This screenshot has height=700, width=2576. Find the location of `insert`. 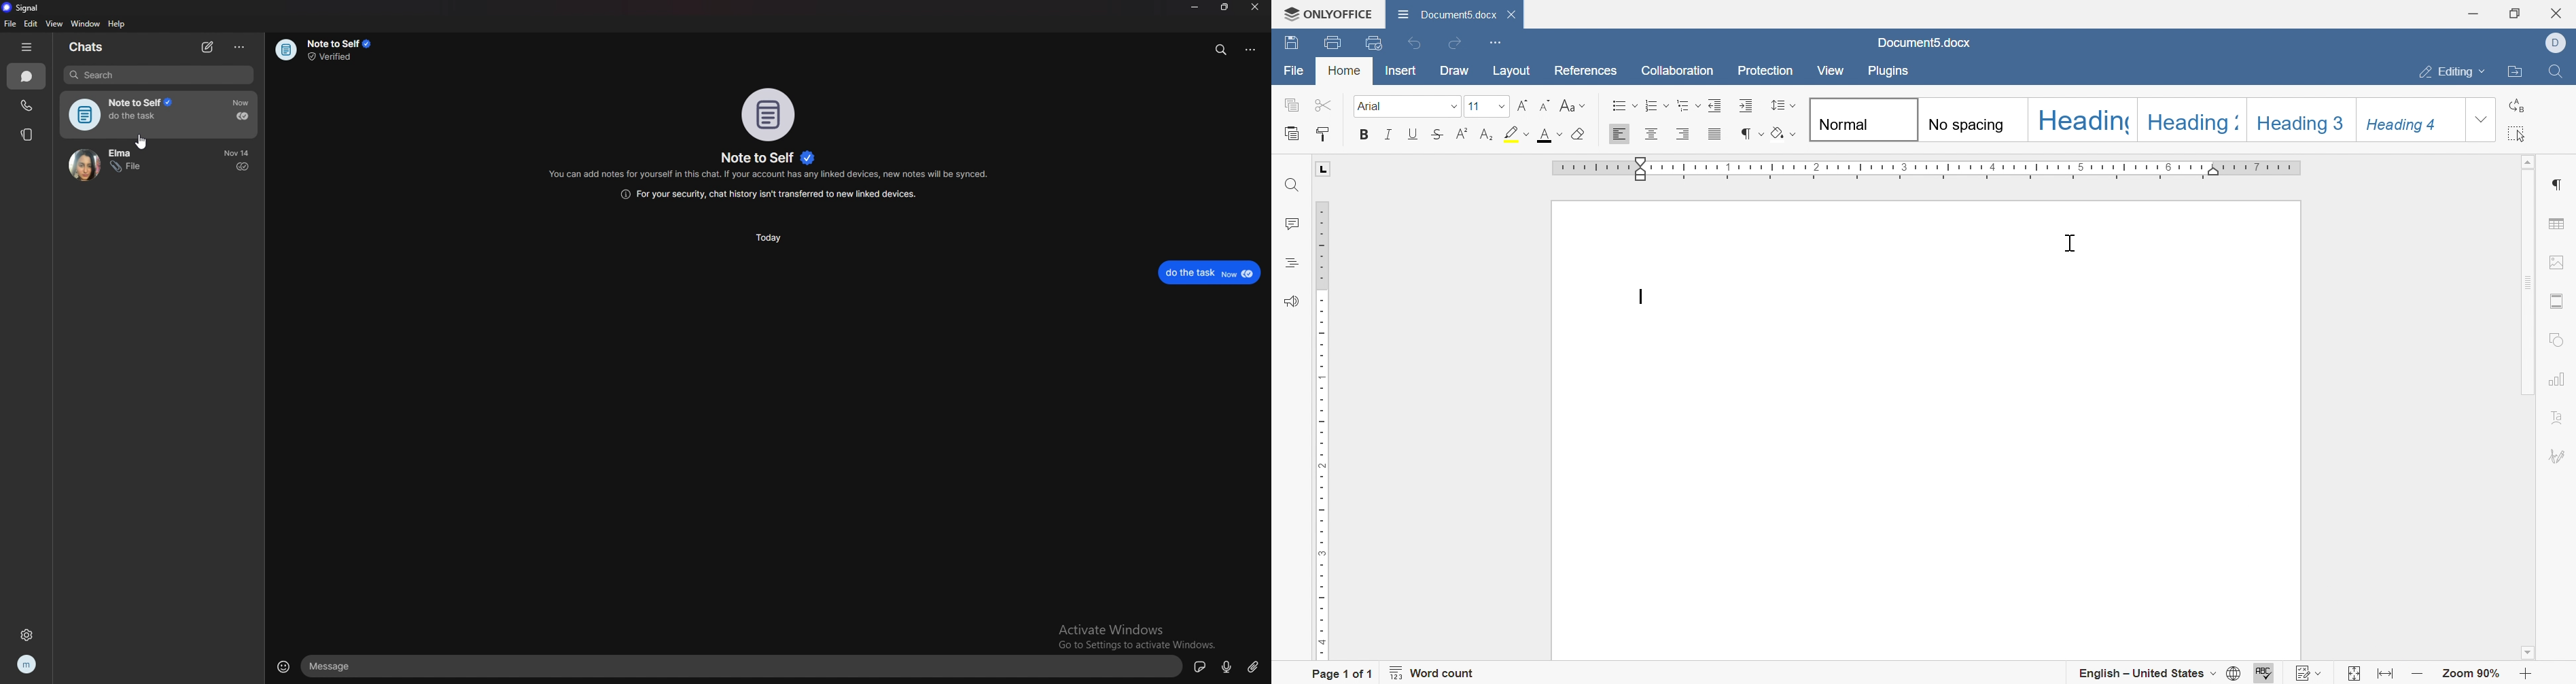

insert is located at coordinates (1400, 71).